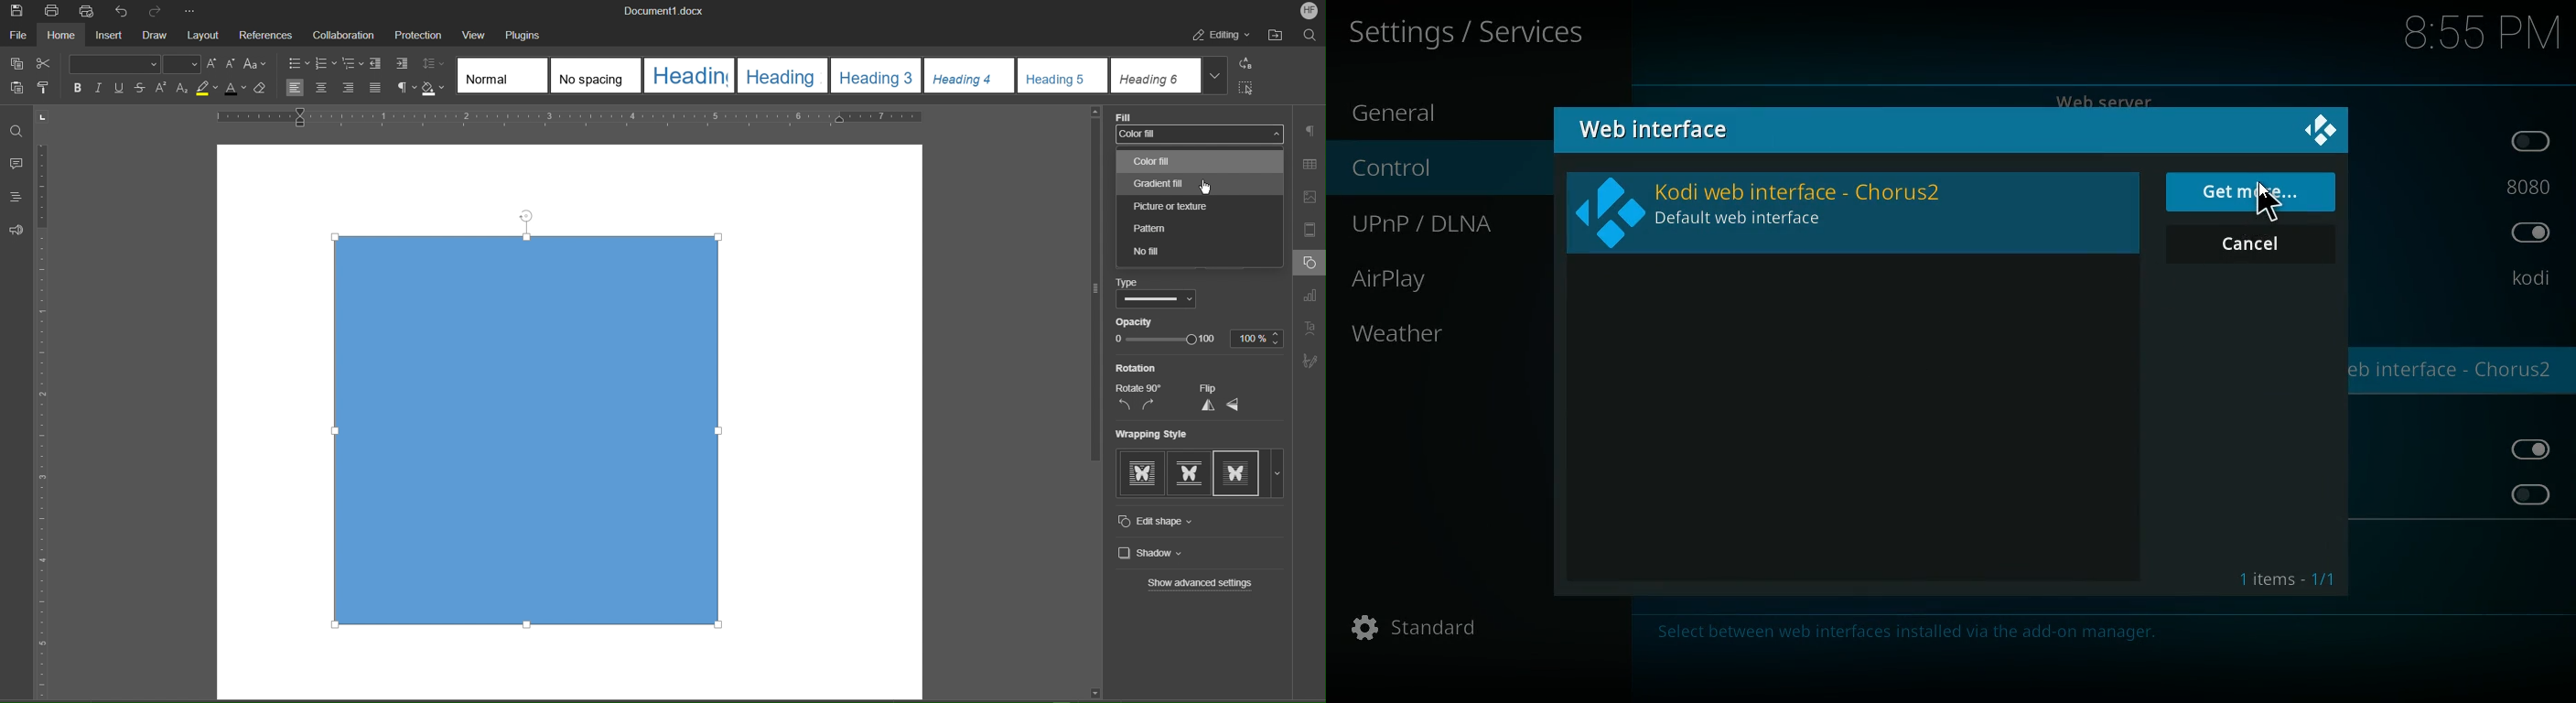 The width and height of the screenshot is (2576, 728). I want to click on Comment, so click(16, 163).